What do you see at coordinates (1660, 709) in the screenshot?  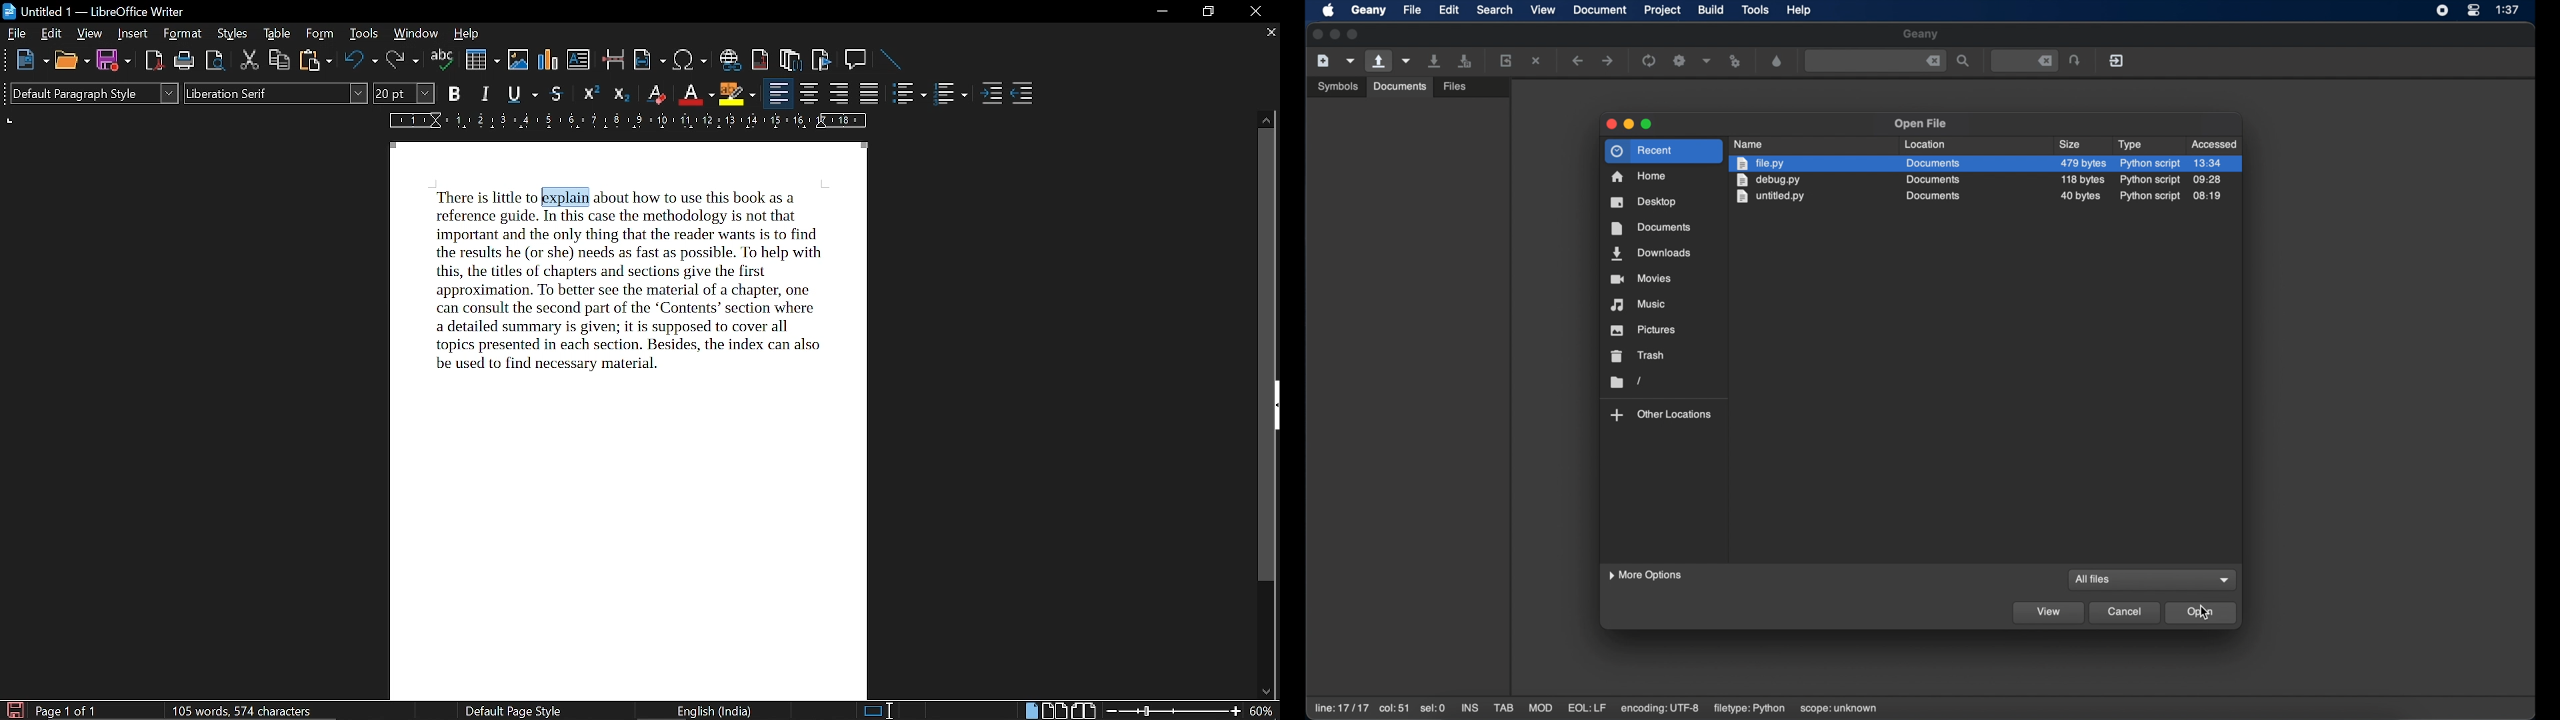 I see `encoding: utf-8` at bounding box center [1660, 709].